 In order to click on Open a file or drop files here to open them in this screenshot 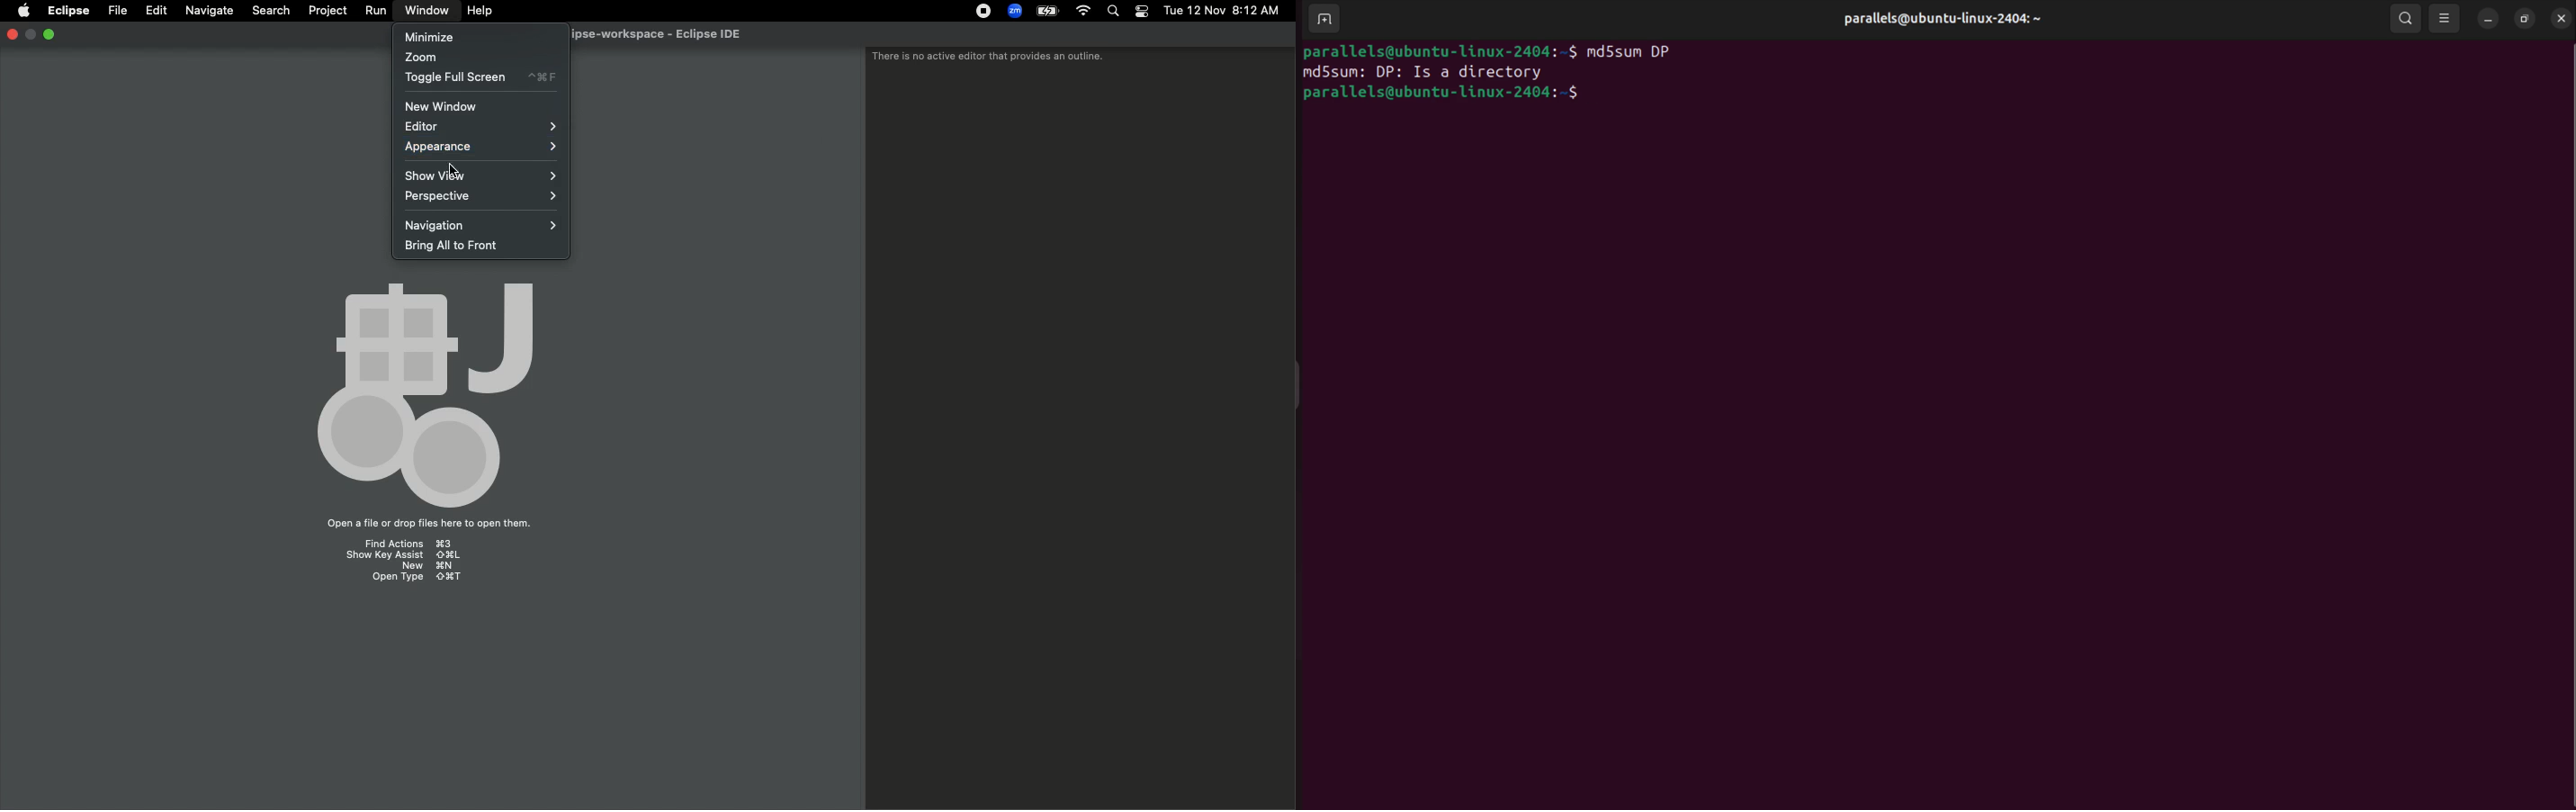, I will do `click(425, 525)`.